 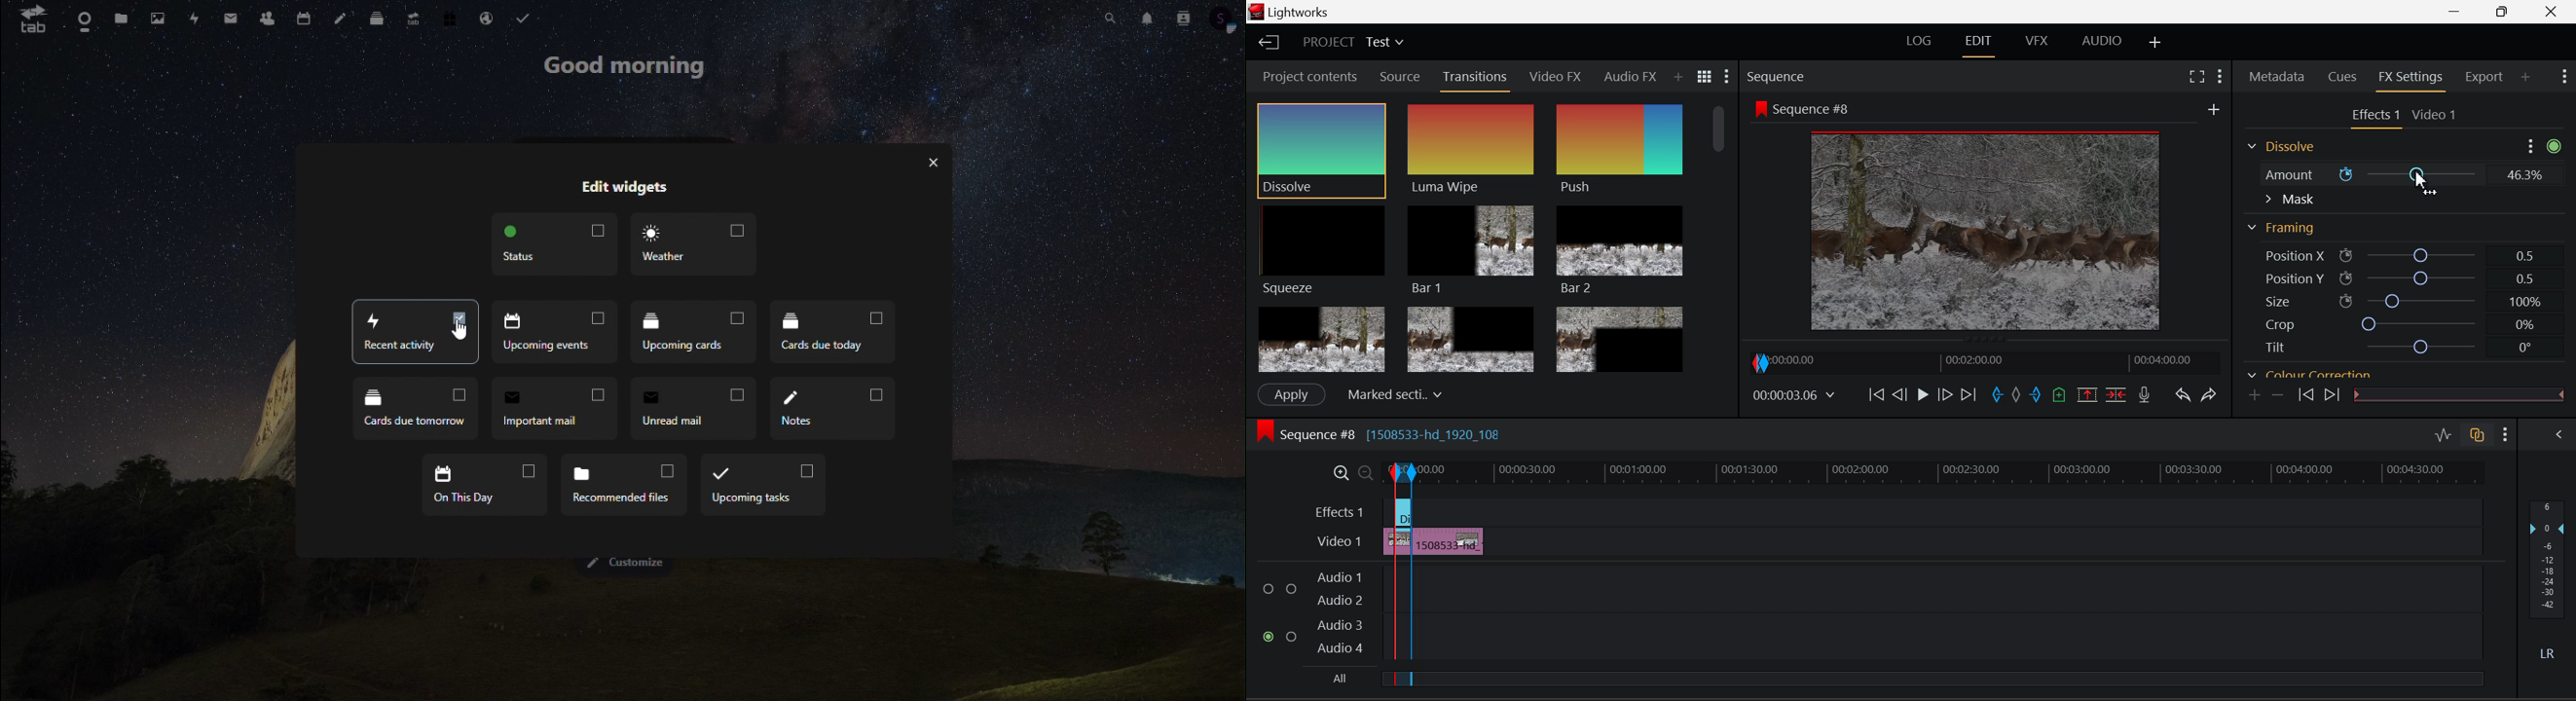 I want to click on Decibel Level, so click(x=2550, y=583).